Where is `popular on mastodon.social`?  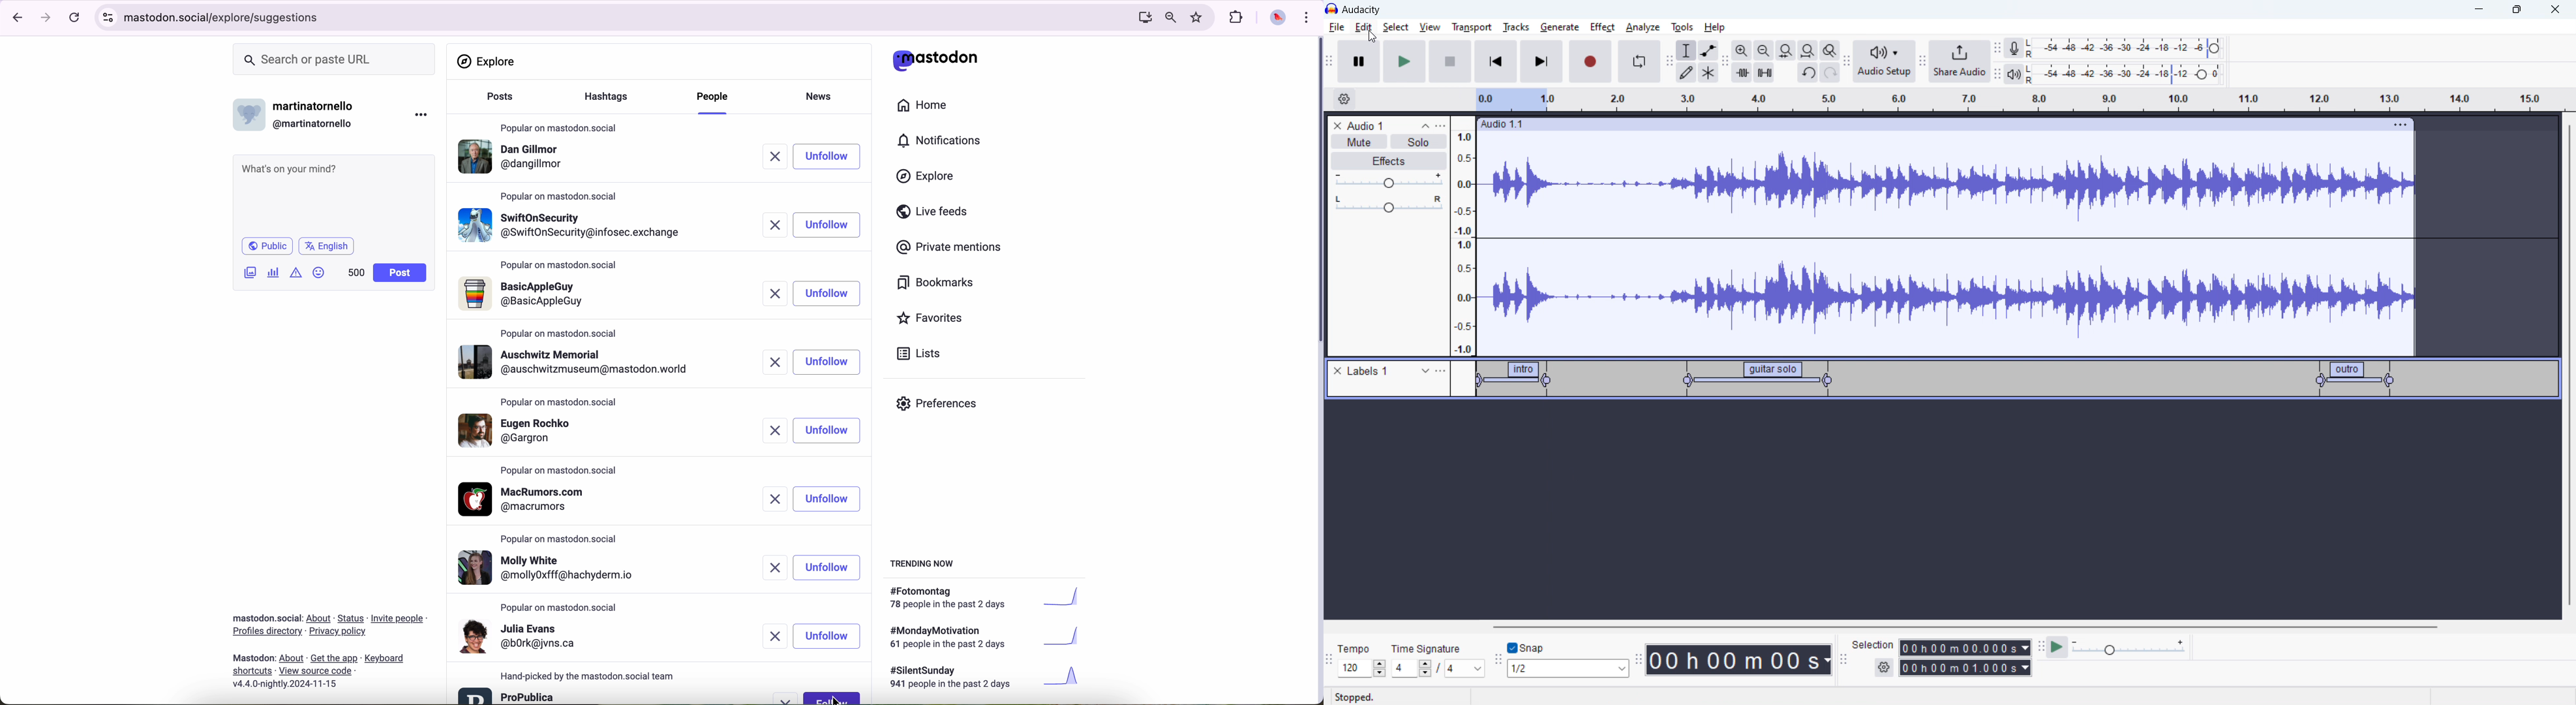 popular on mastodon.social is located at coordinates (560, 471).